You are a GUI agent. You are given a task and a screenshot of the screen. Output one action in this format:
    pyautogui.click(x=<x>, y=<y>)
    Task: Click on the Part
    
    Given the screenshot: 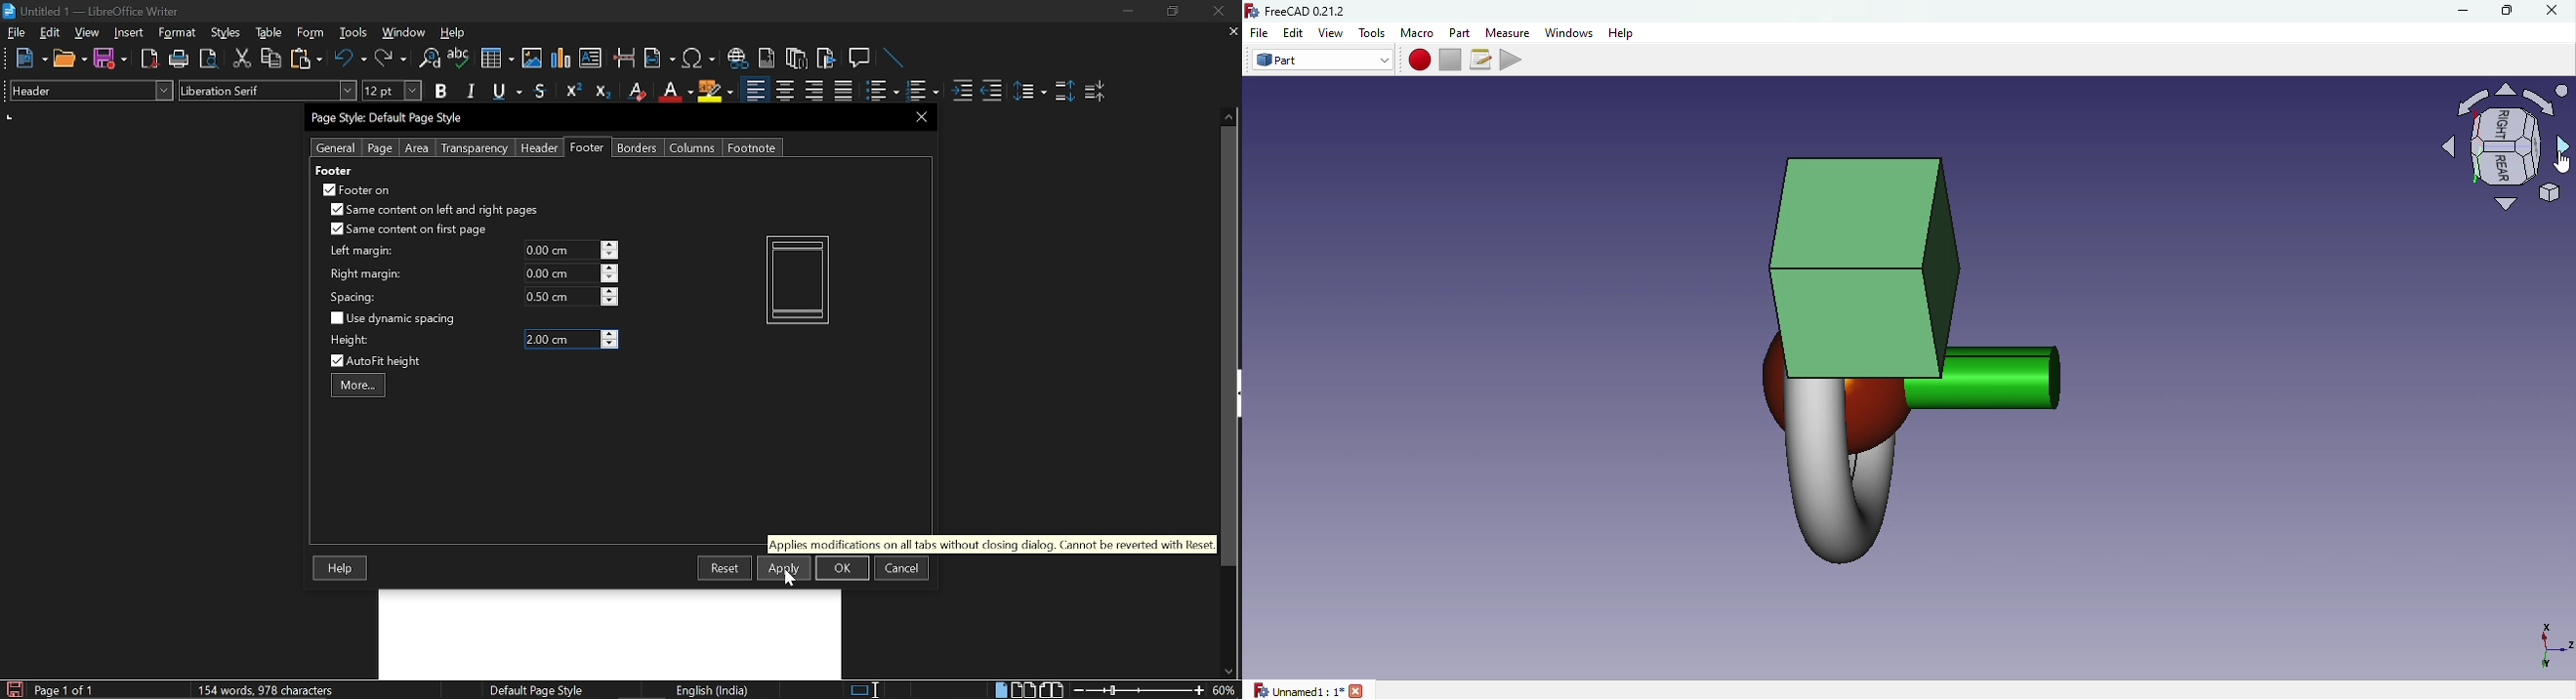 What is the action you would take?
    pyautogui.click(x=1461, y=31)
    